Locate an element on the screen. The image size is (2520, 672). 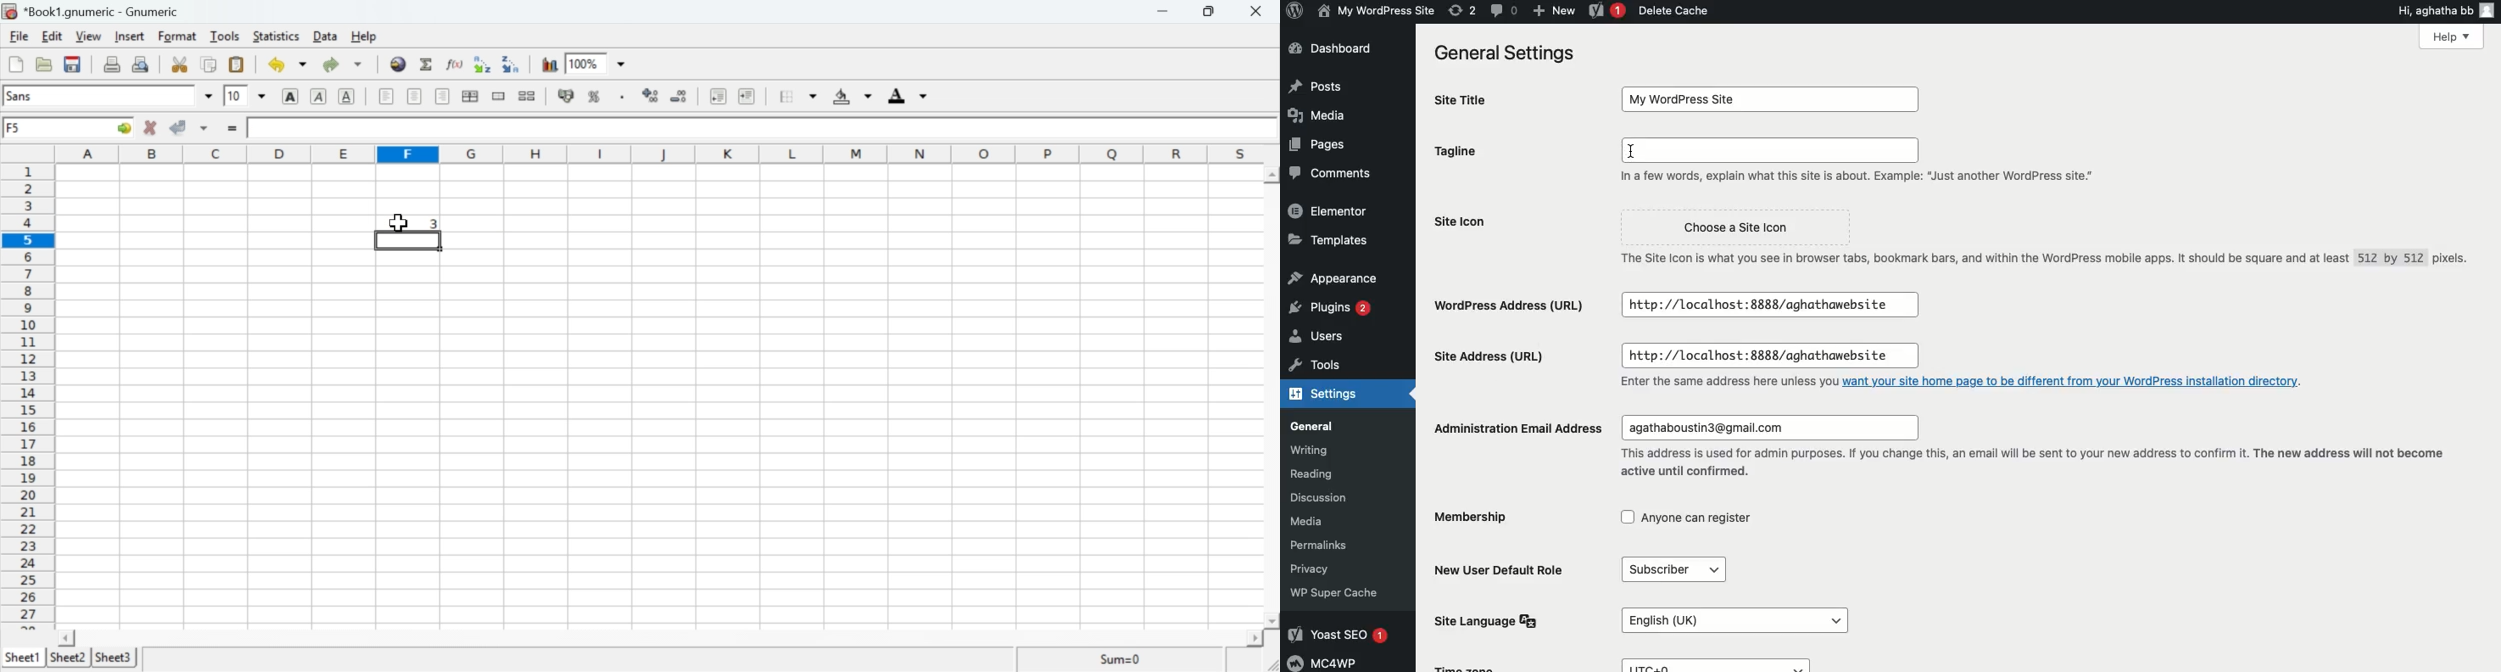
Anyone can register is located at coordinates (1694, 519).